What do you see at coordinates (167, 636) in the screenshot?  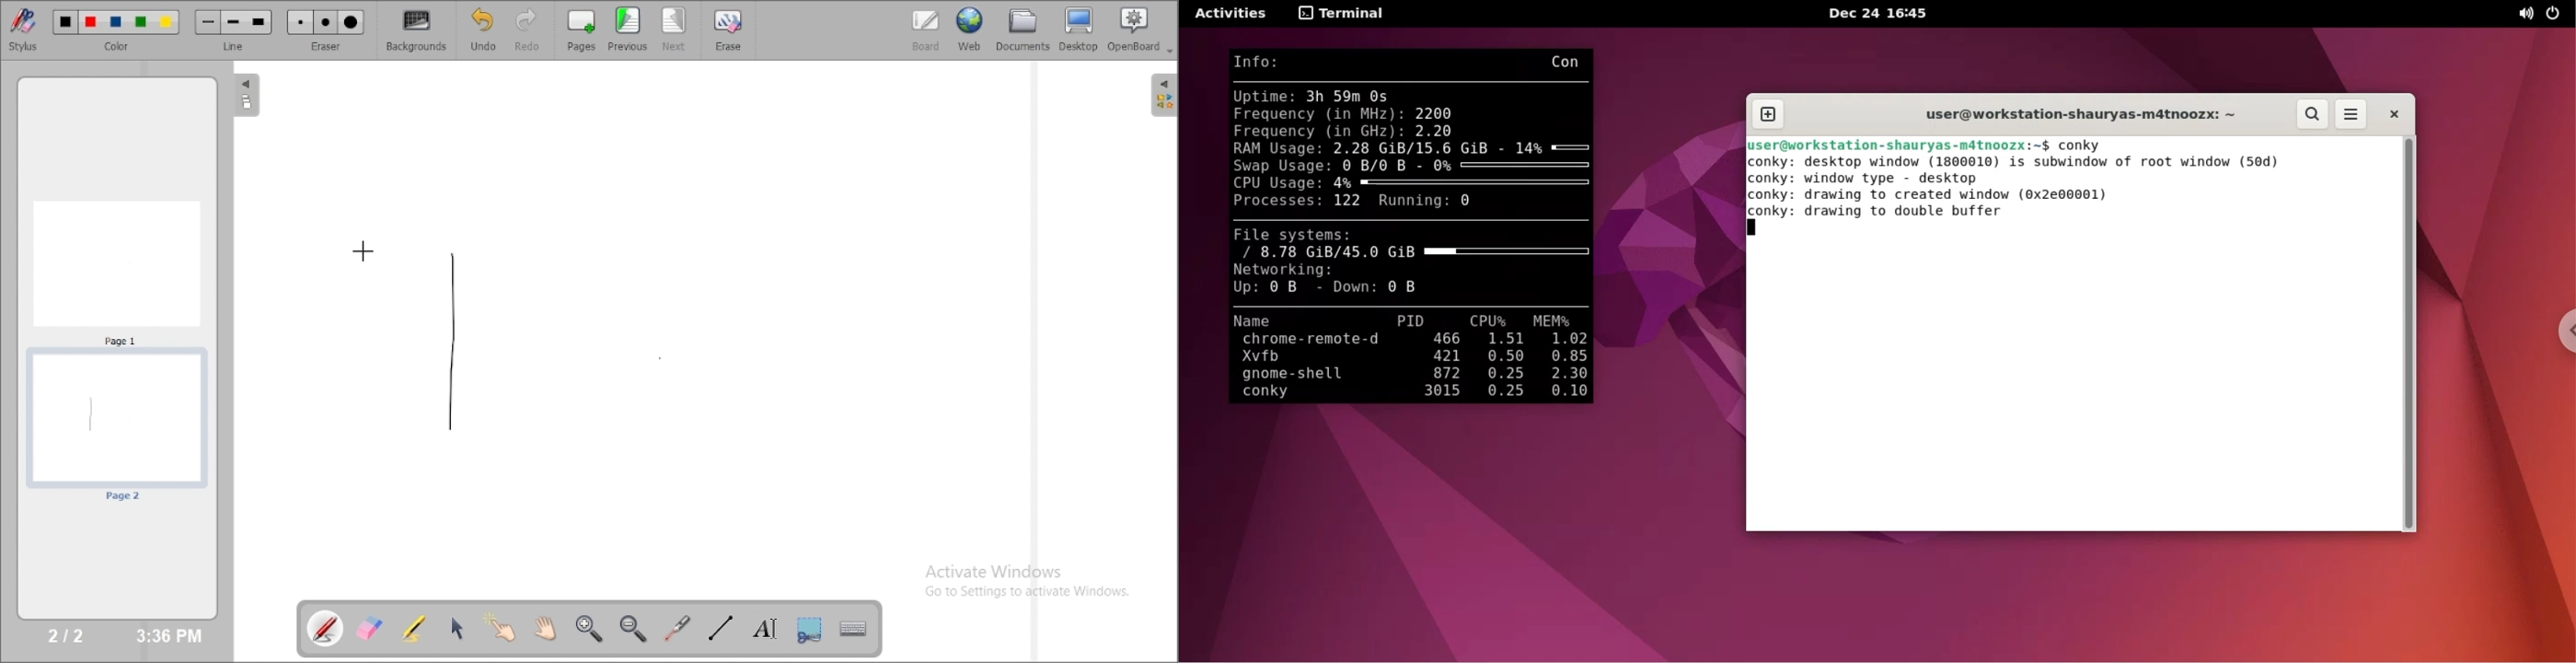 I see `3:36 PM` at bounding box center [167, 636].